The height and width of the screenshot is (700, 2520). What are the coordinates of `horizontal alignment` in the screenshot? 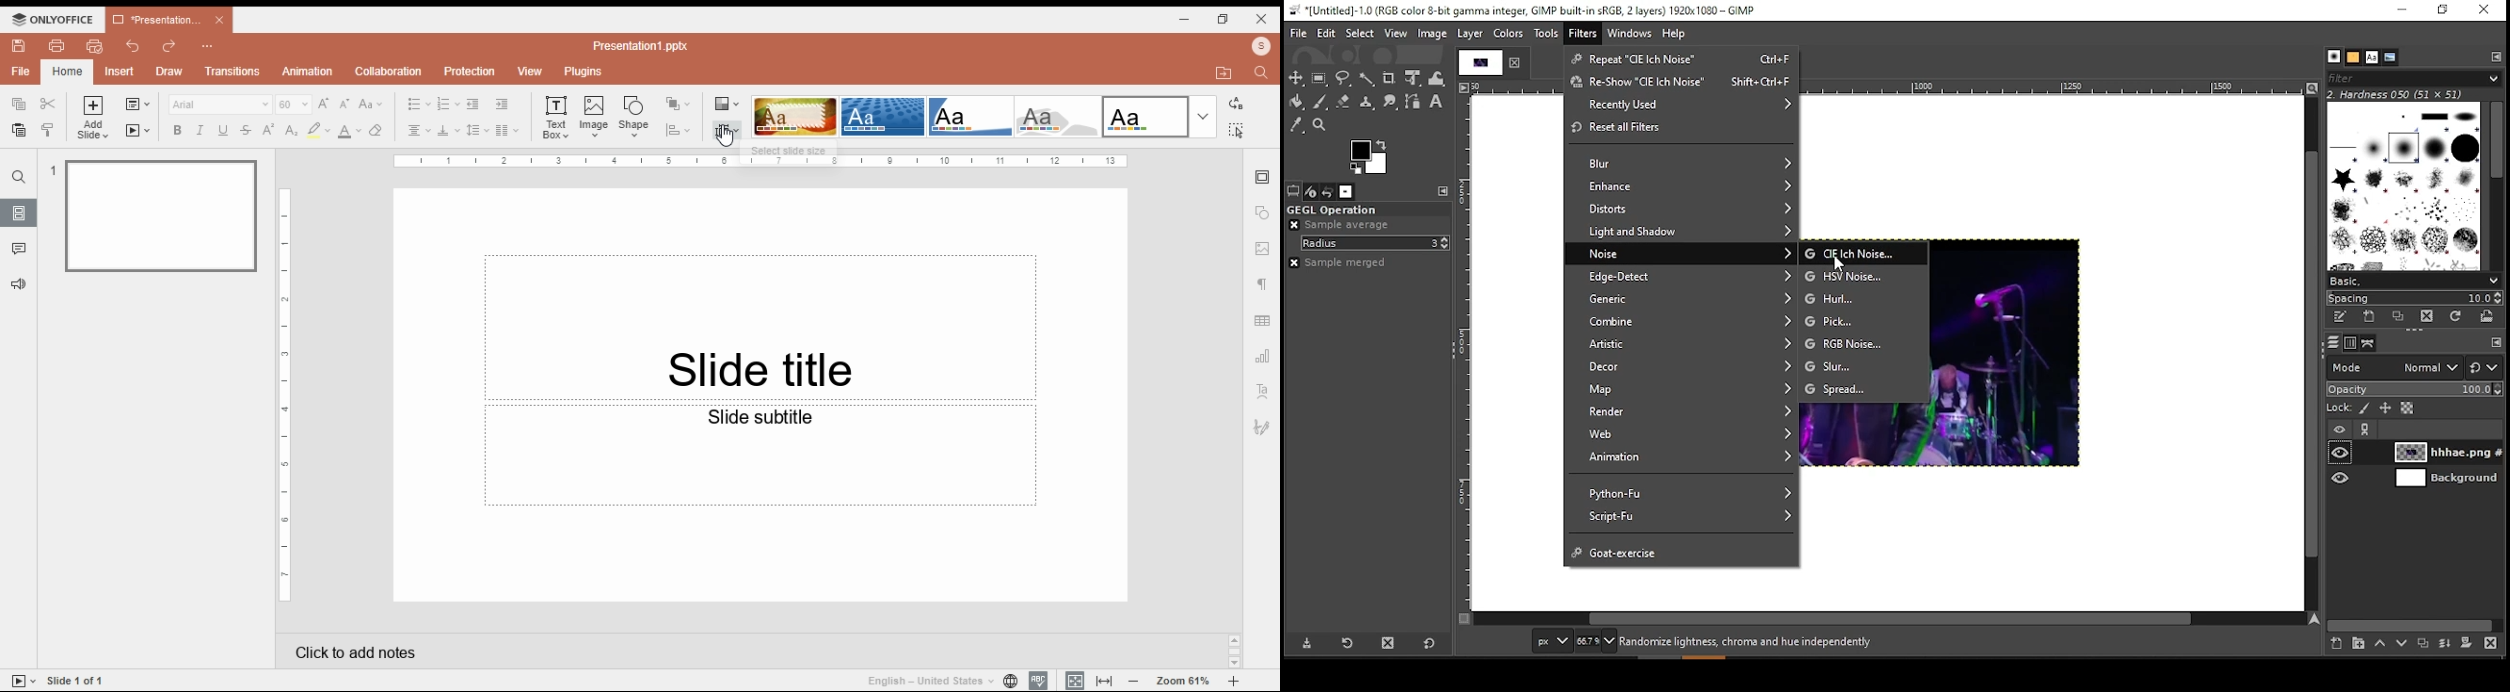 It's located at (417, 132).